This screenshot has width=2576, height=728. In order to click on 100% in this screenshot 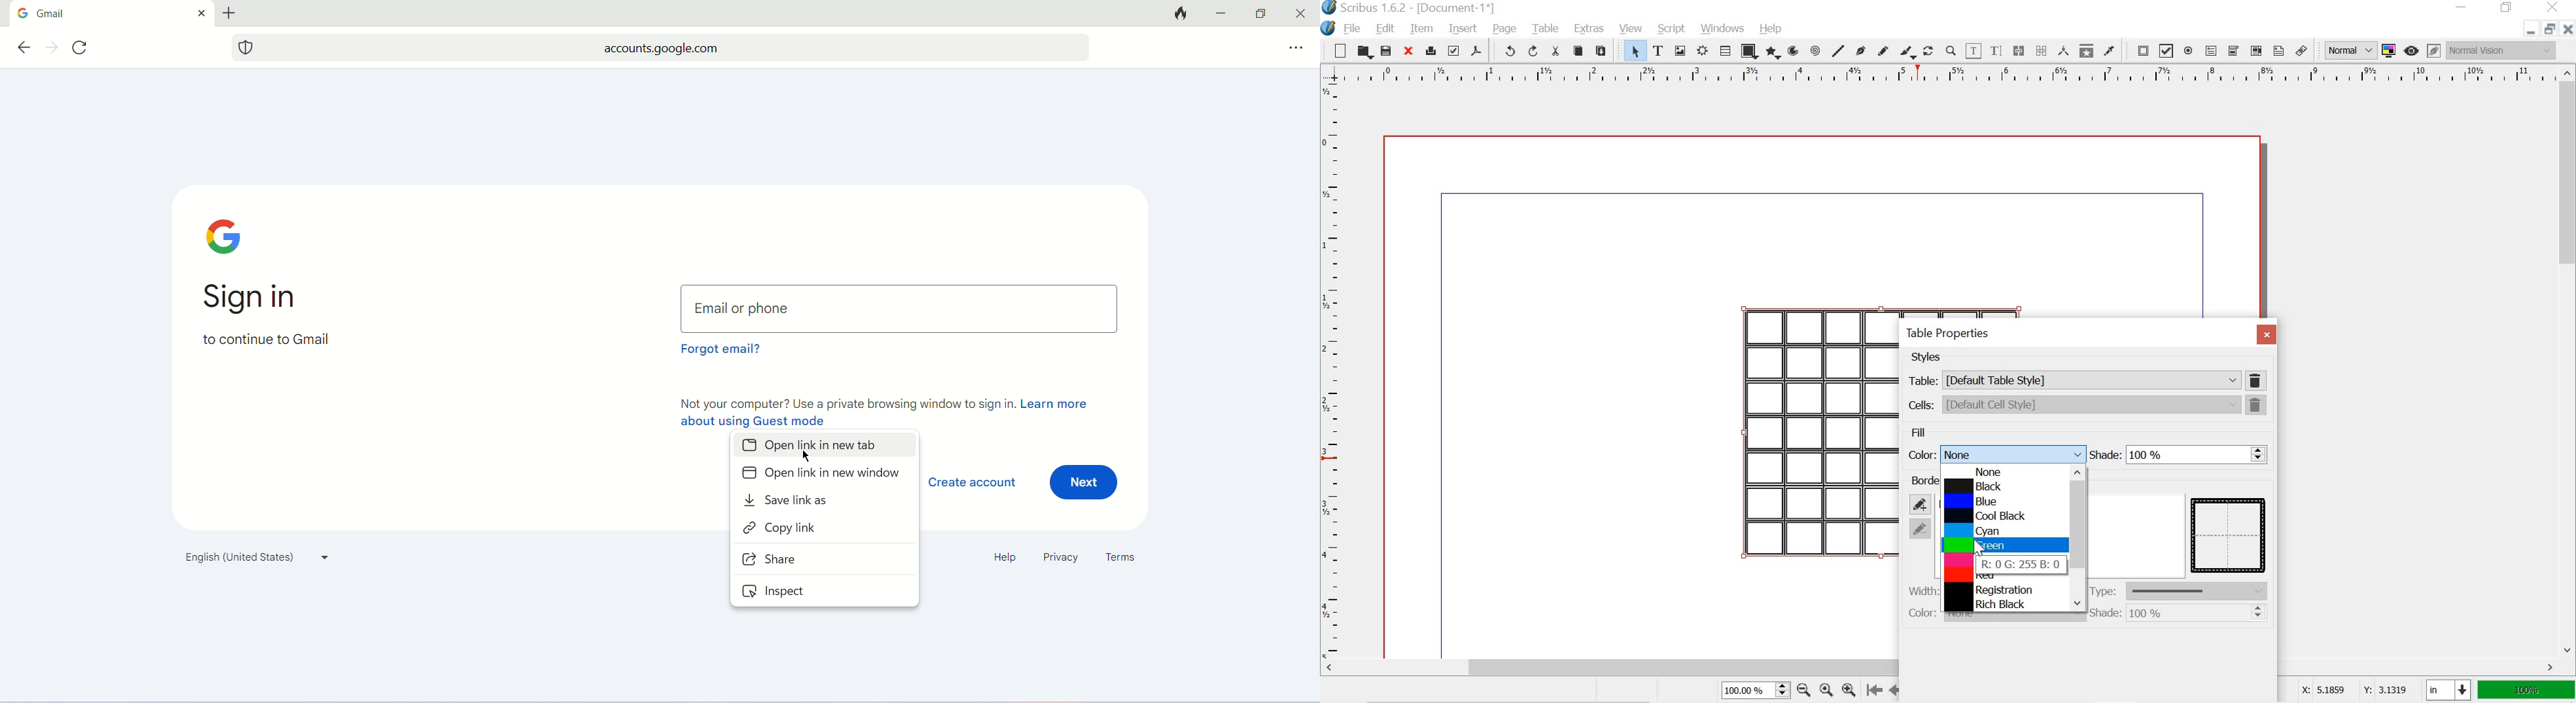, I will do `click(2524, 691)`.